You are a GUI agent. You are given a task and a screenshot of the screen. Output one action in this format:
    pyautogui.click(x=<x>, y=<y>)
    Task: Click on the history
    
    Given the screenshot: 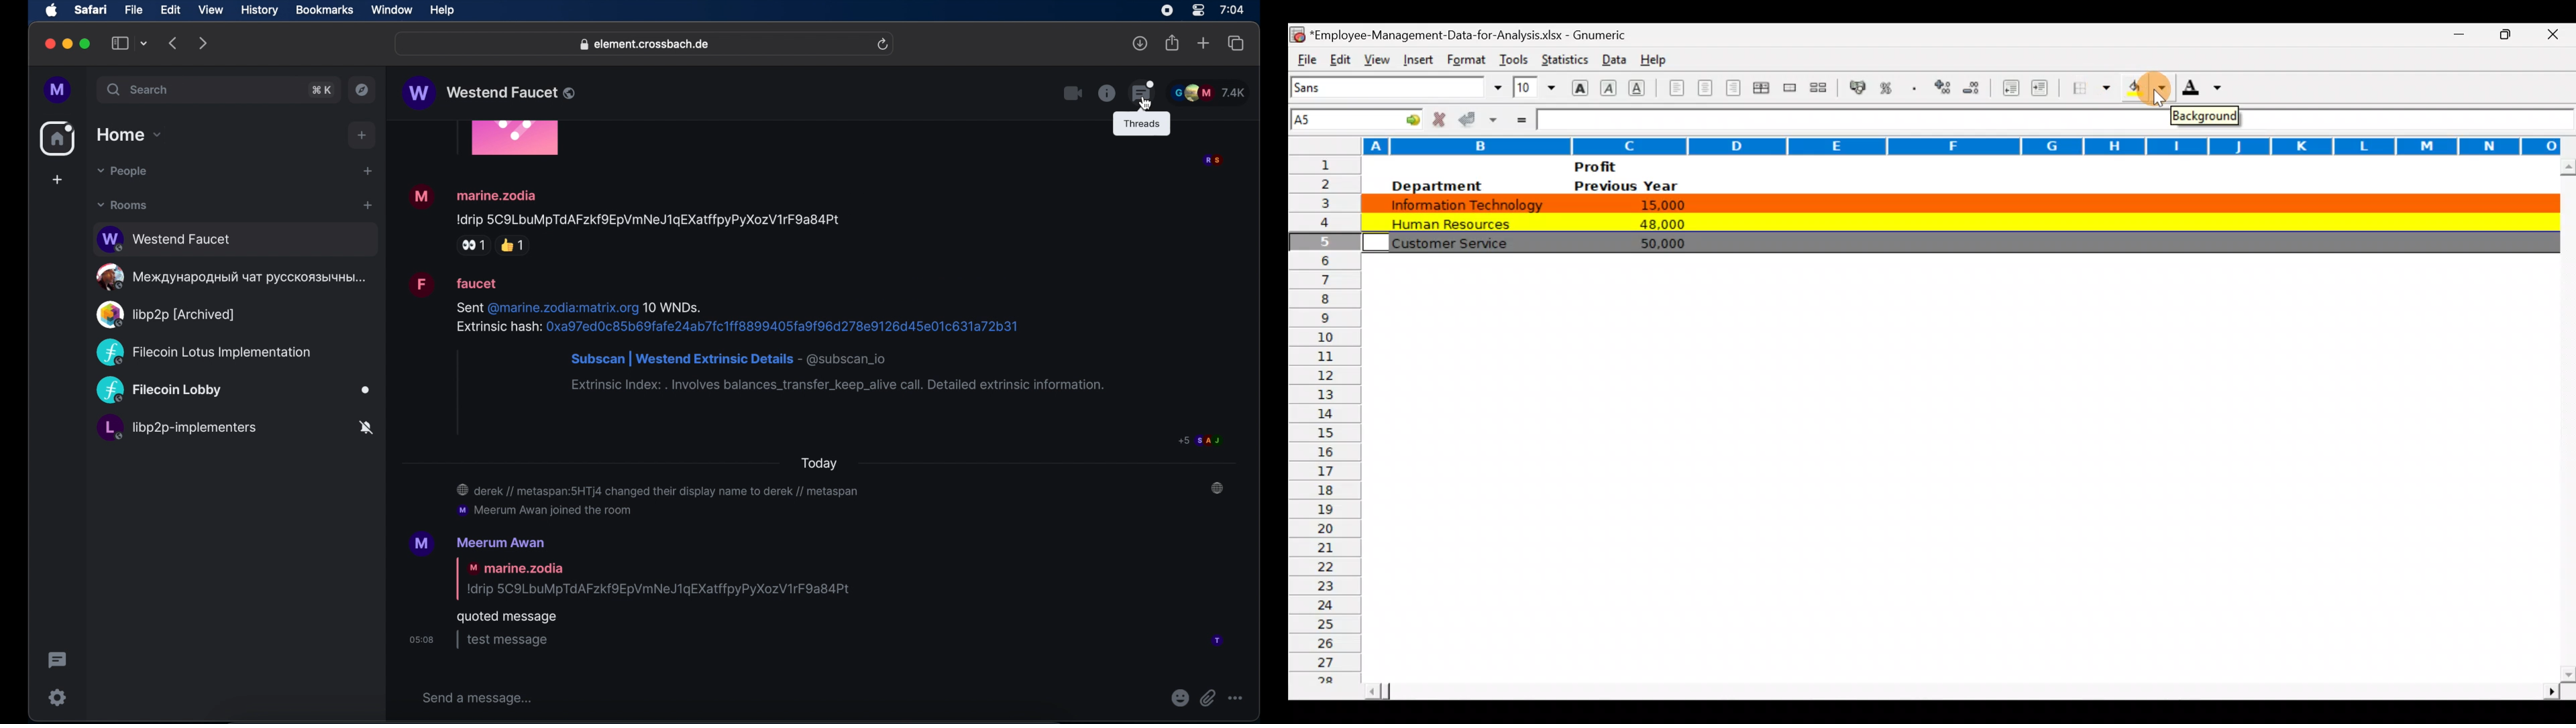 What is the action you would take?
    pyautogui.click(x=259, y=10)
    